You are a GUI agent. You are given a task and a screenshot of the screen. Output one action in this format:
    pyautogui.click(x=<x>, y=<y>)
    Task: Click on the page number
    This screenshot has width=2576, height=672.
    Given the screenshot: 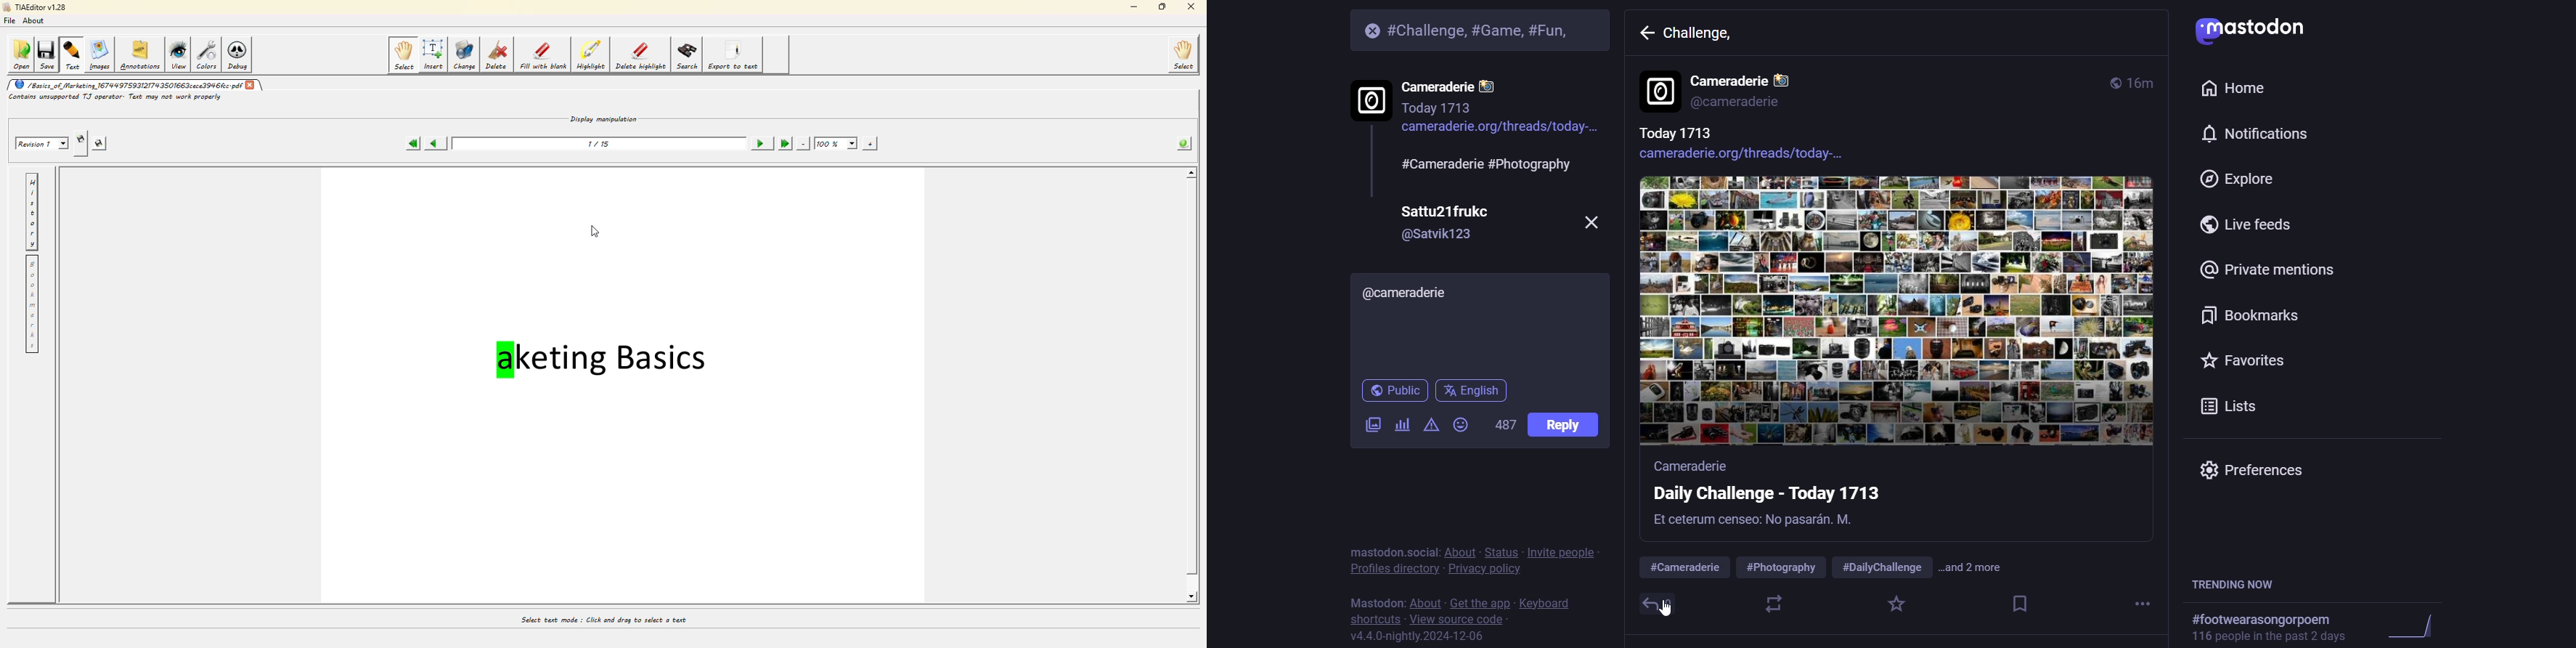 What is the action you would take?
    pyautogui.click(x=597, y=146)
    